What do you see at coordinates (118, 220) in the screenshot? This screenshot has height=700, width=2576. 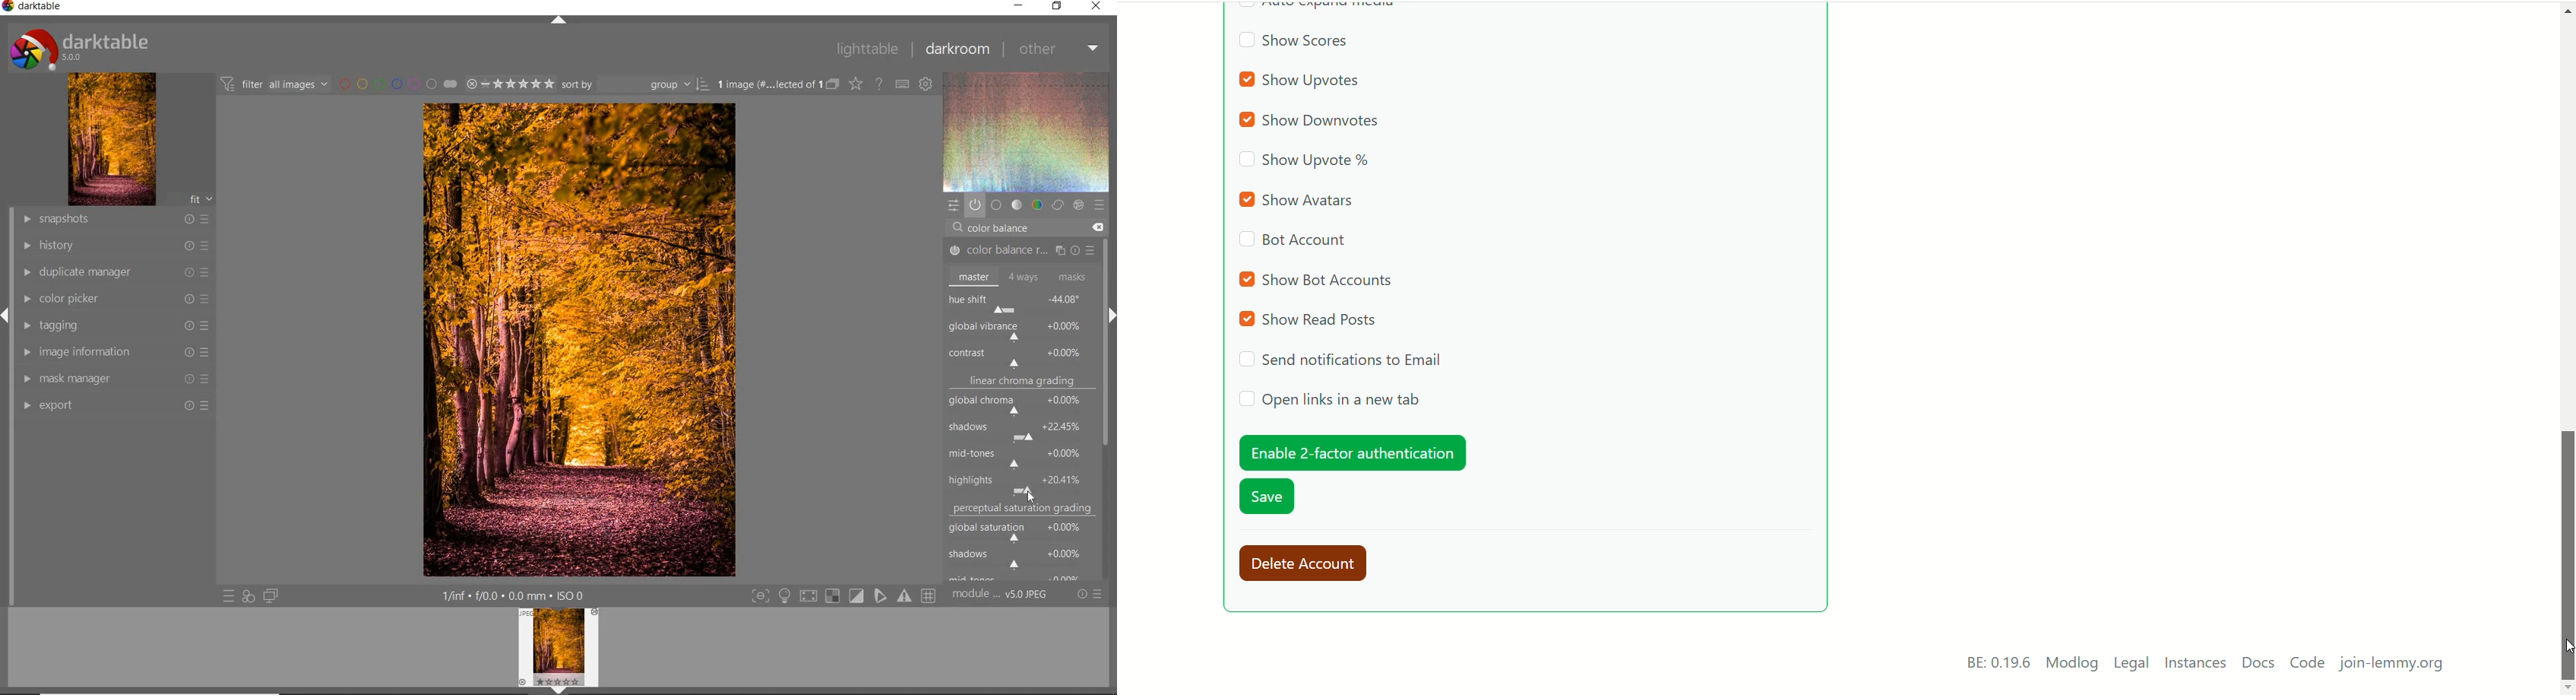 I see `snapshots` at bounding box center [118, 220].